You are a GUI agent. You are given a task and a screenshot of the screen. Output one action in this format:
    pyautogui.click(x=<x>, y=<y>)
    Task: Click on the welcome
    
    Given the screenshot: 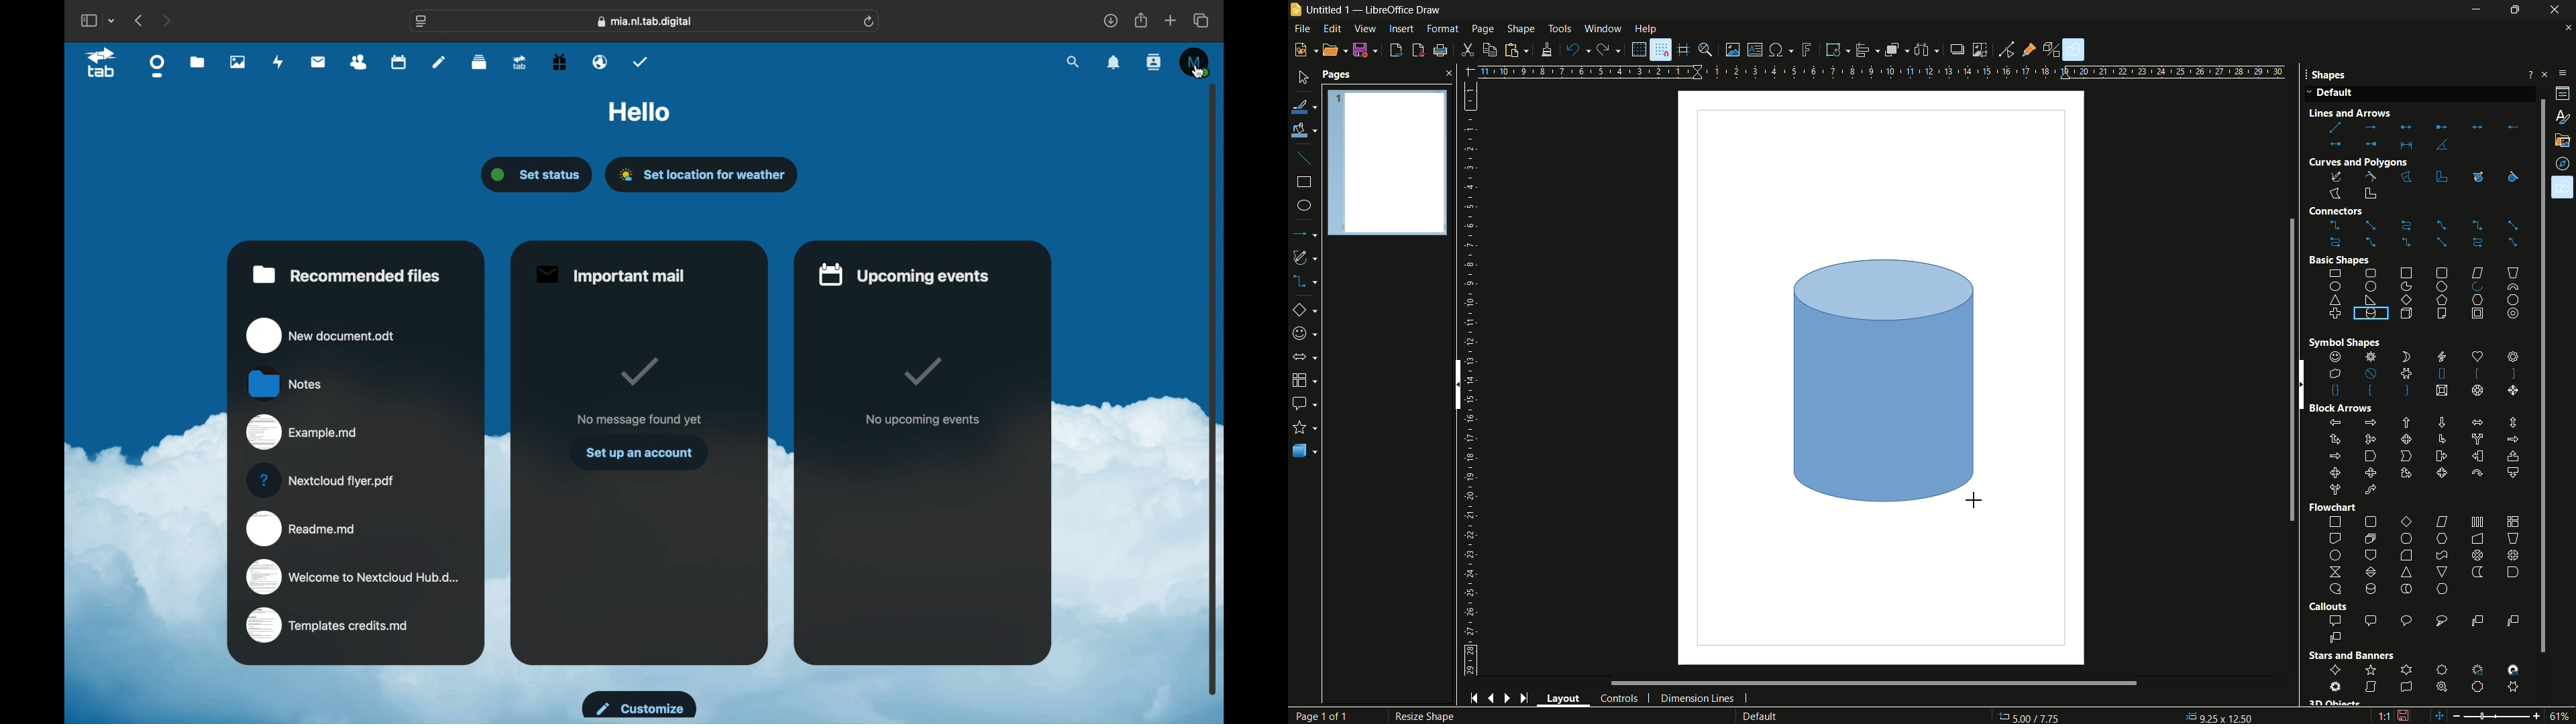 What is the action you would take?
    pyautogui.click(x=352, y=577)
    